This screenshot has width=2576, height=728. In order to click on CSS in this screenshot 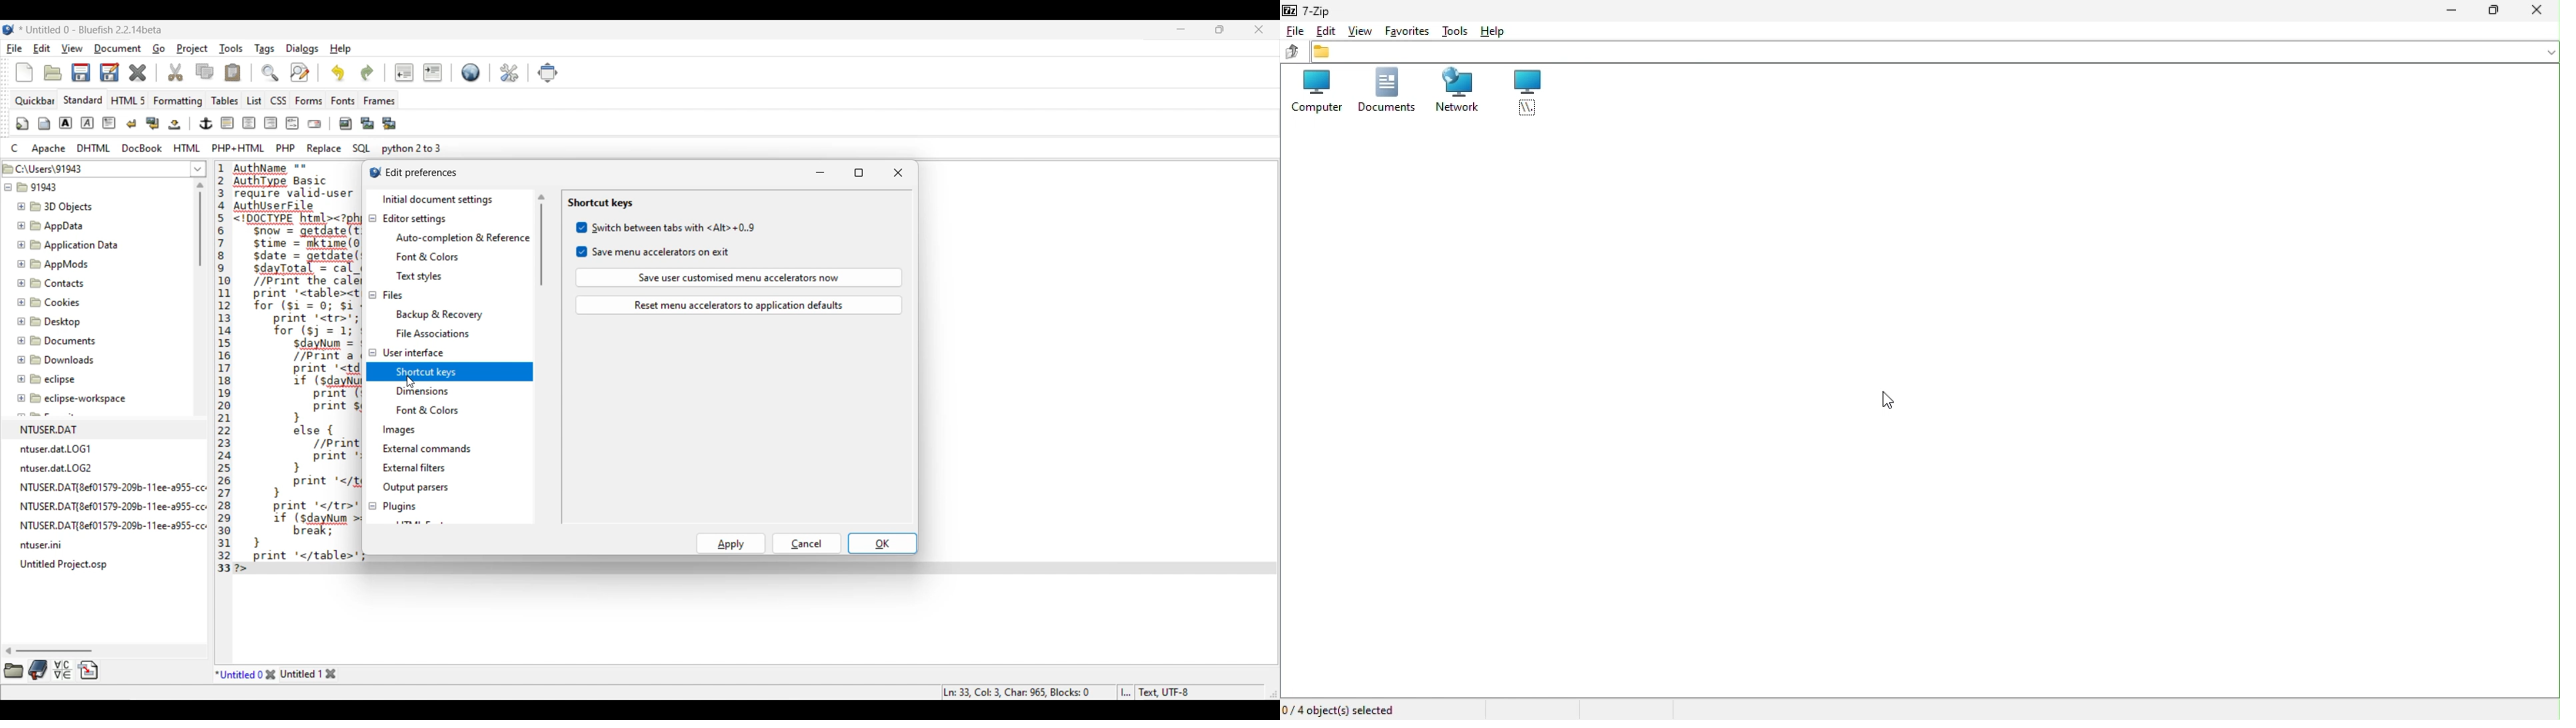, I will do `click(278, 101)`.